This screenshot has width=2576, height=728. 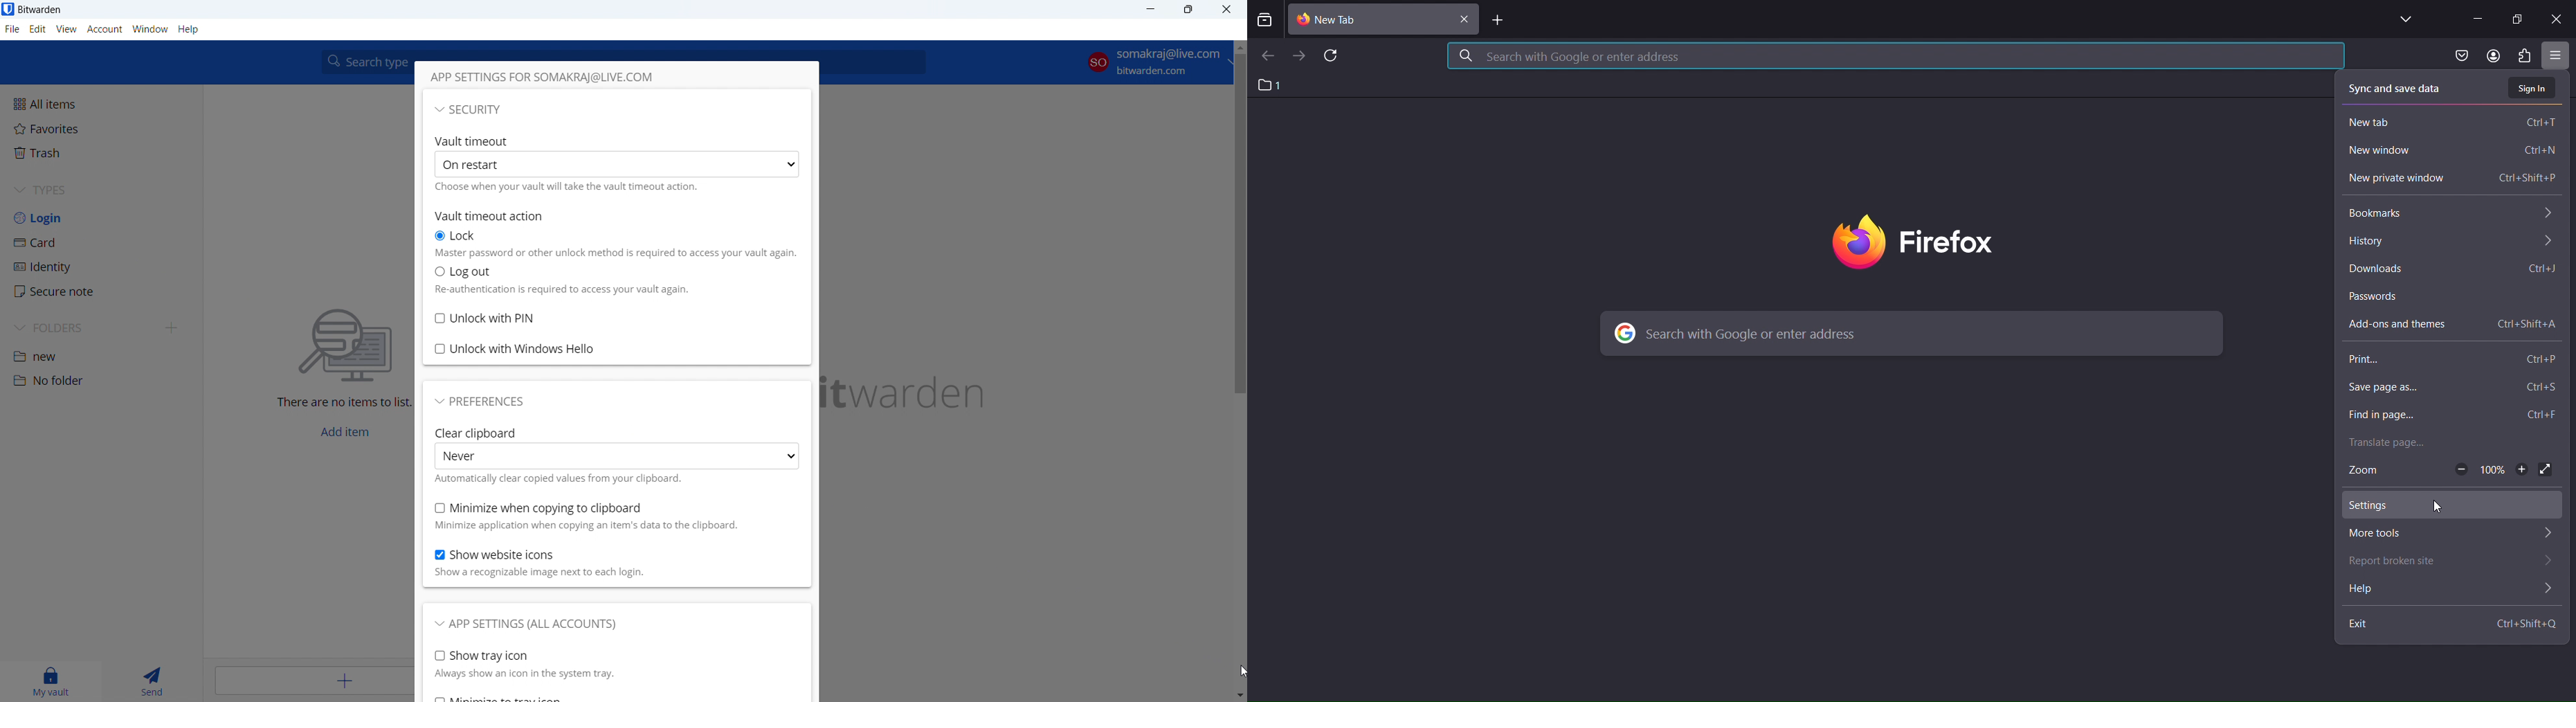 I want to click on minimize when copying to clipboard, so click(x=614, y=517).